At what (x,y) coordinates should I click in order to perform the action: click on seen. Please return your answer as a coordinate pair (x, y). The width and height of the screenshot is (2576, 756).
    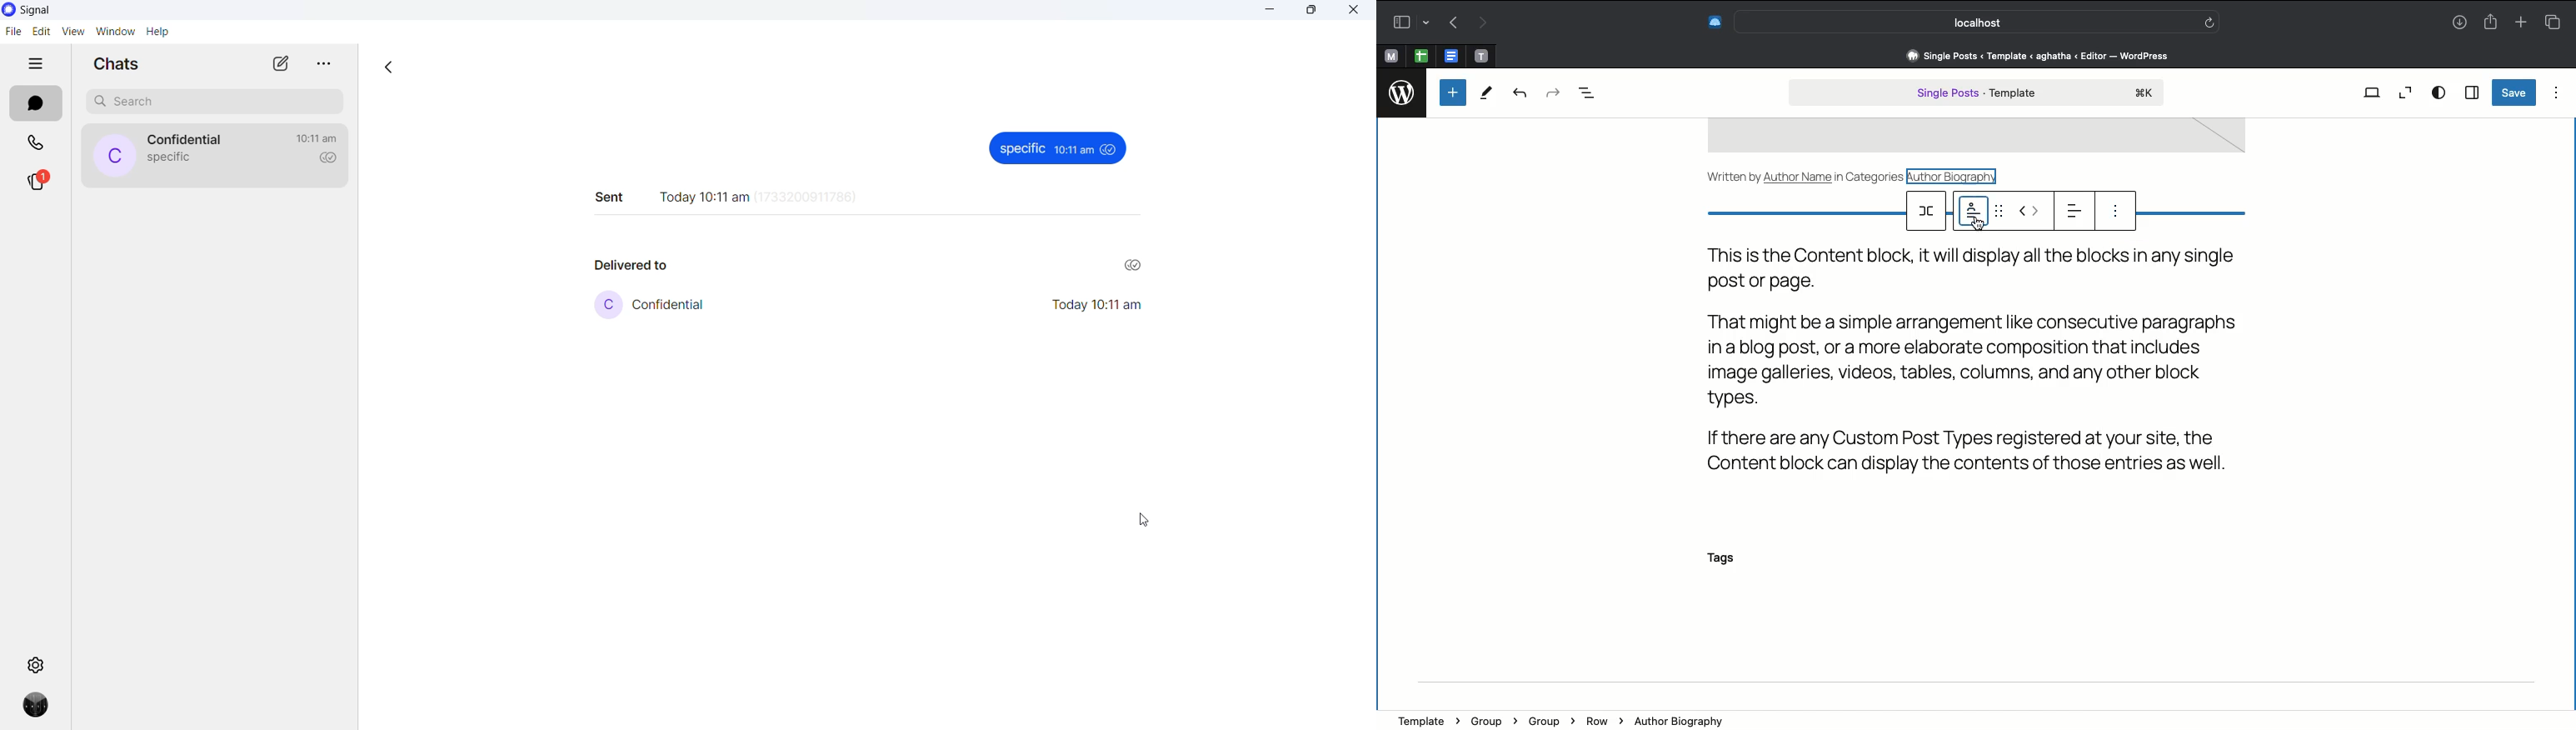
    Looking at the image, I should click on (1108, 151).